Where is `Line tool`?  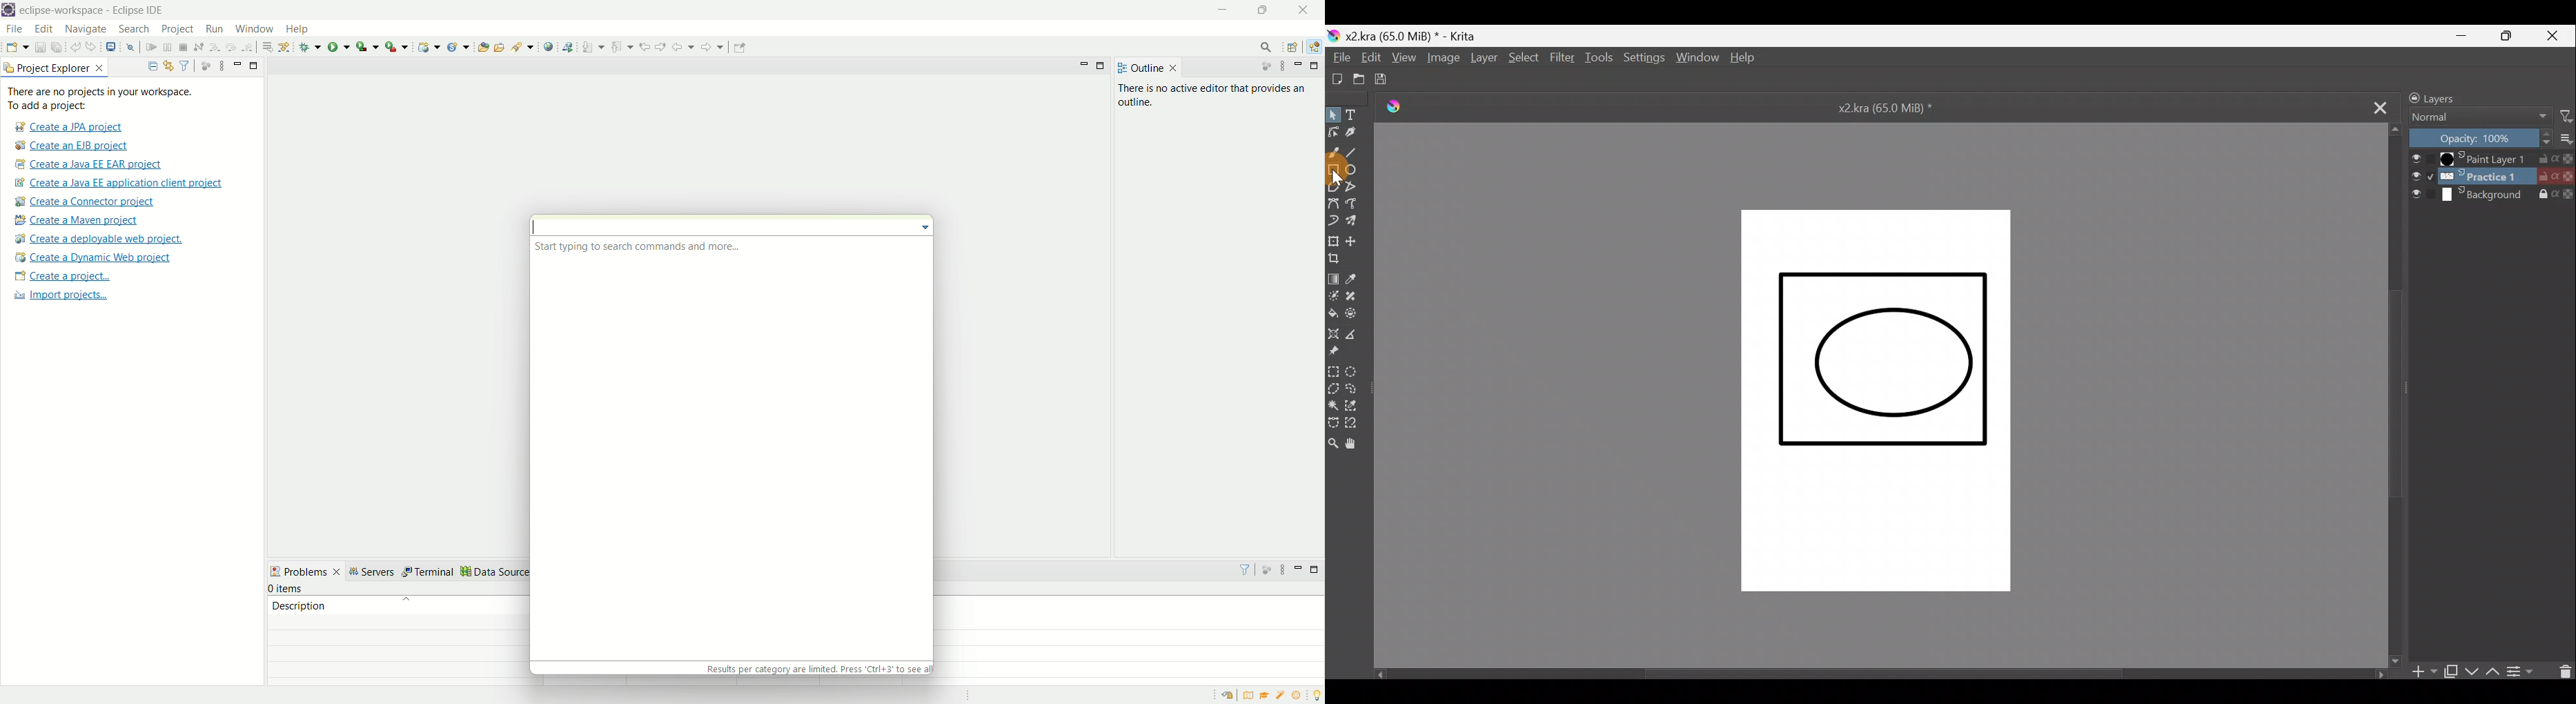 Line tool is located at coordinates (1358, 154).